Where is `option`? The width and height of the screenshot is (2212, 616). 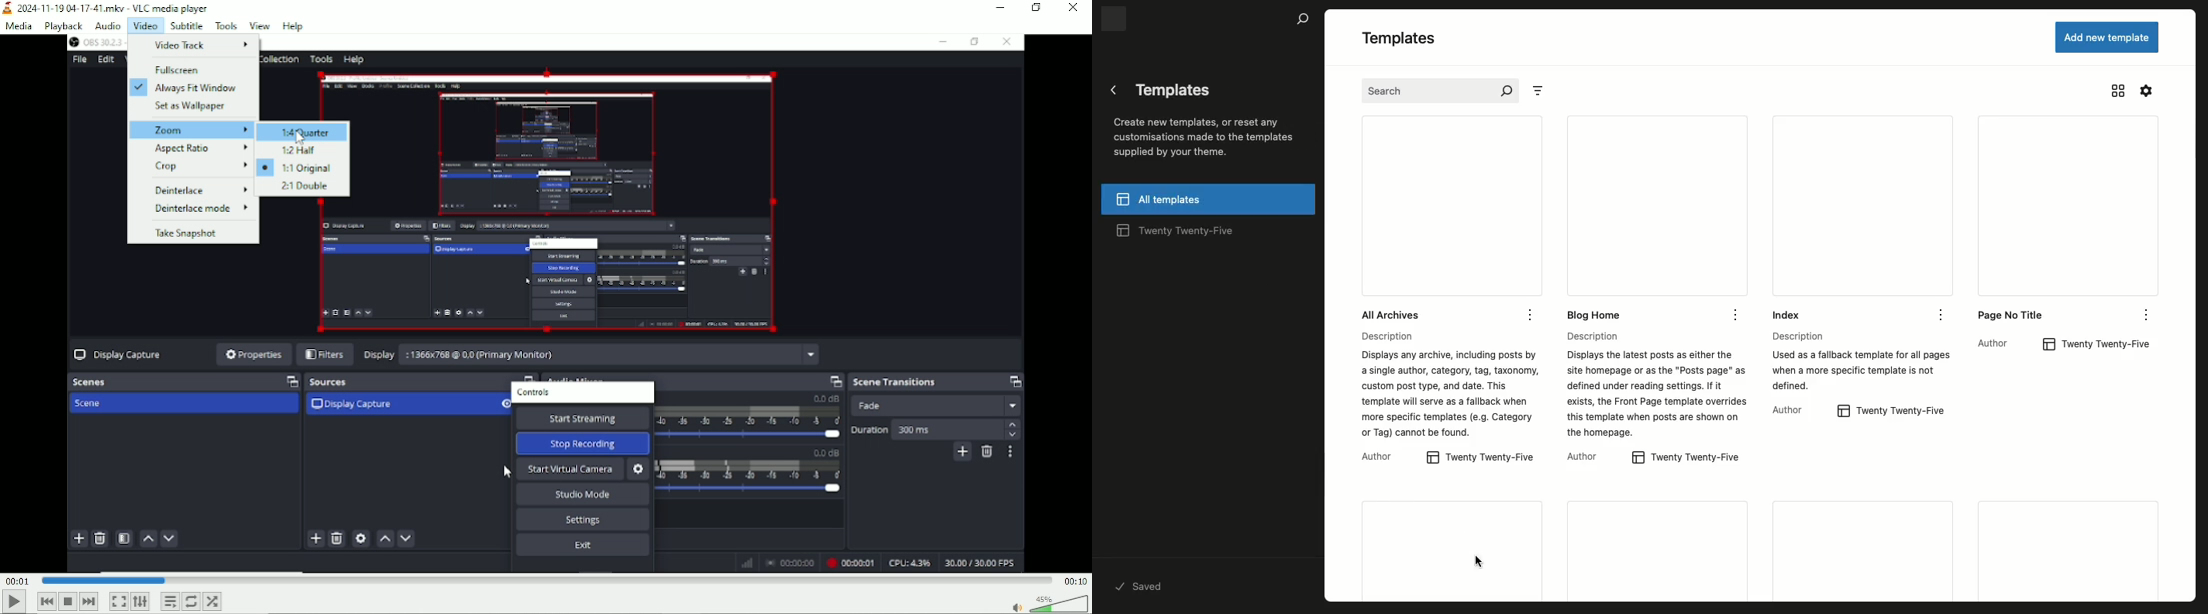
option is located at coordinates (1732, 314).